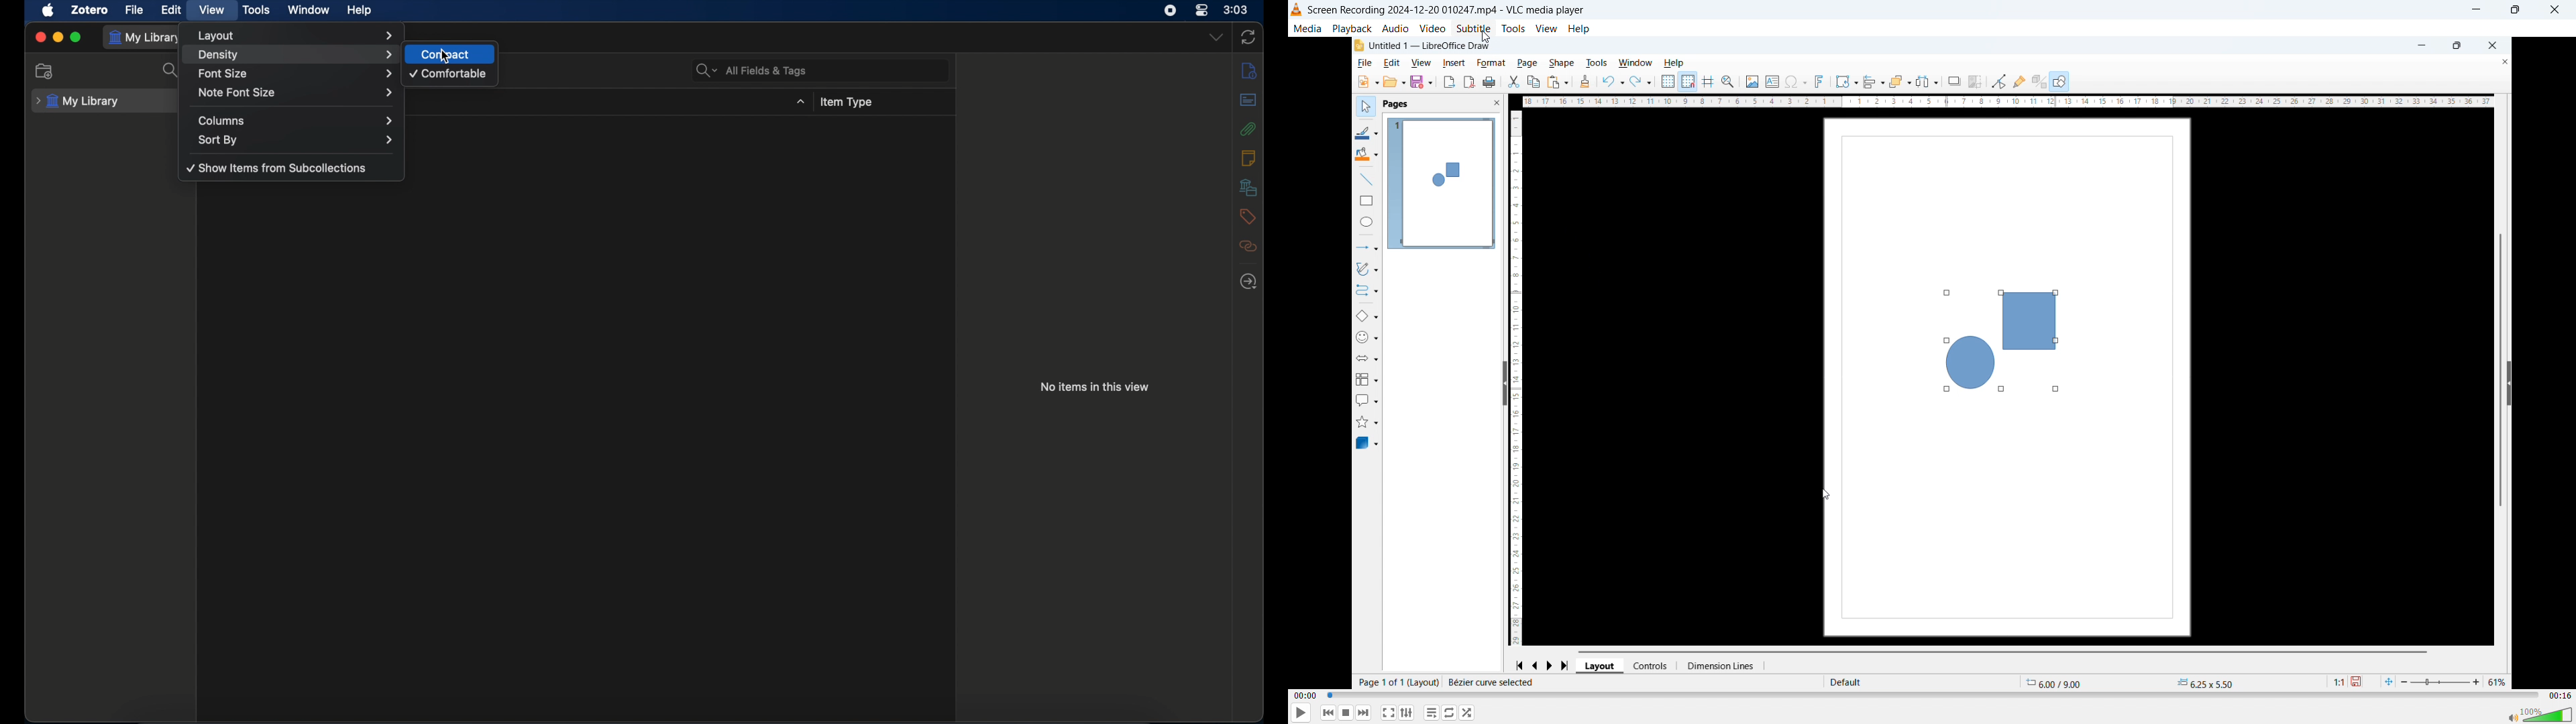  What do you see at coordinates (1364, 223) in the screenshot?
I see `elipse` at bounding box center [1364, 223].